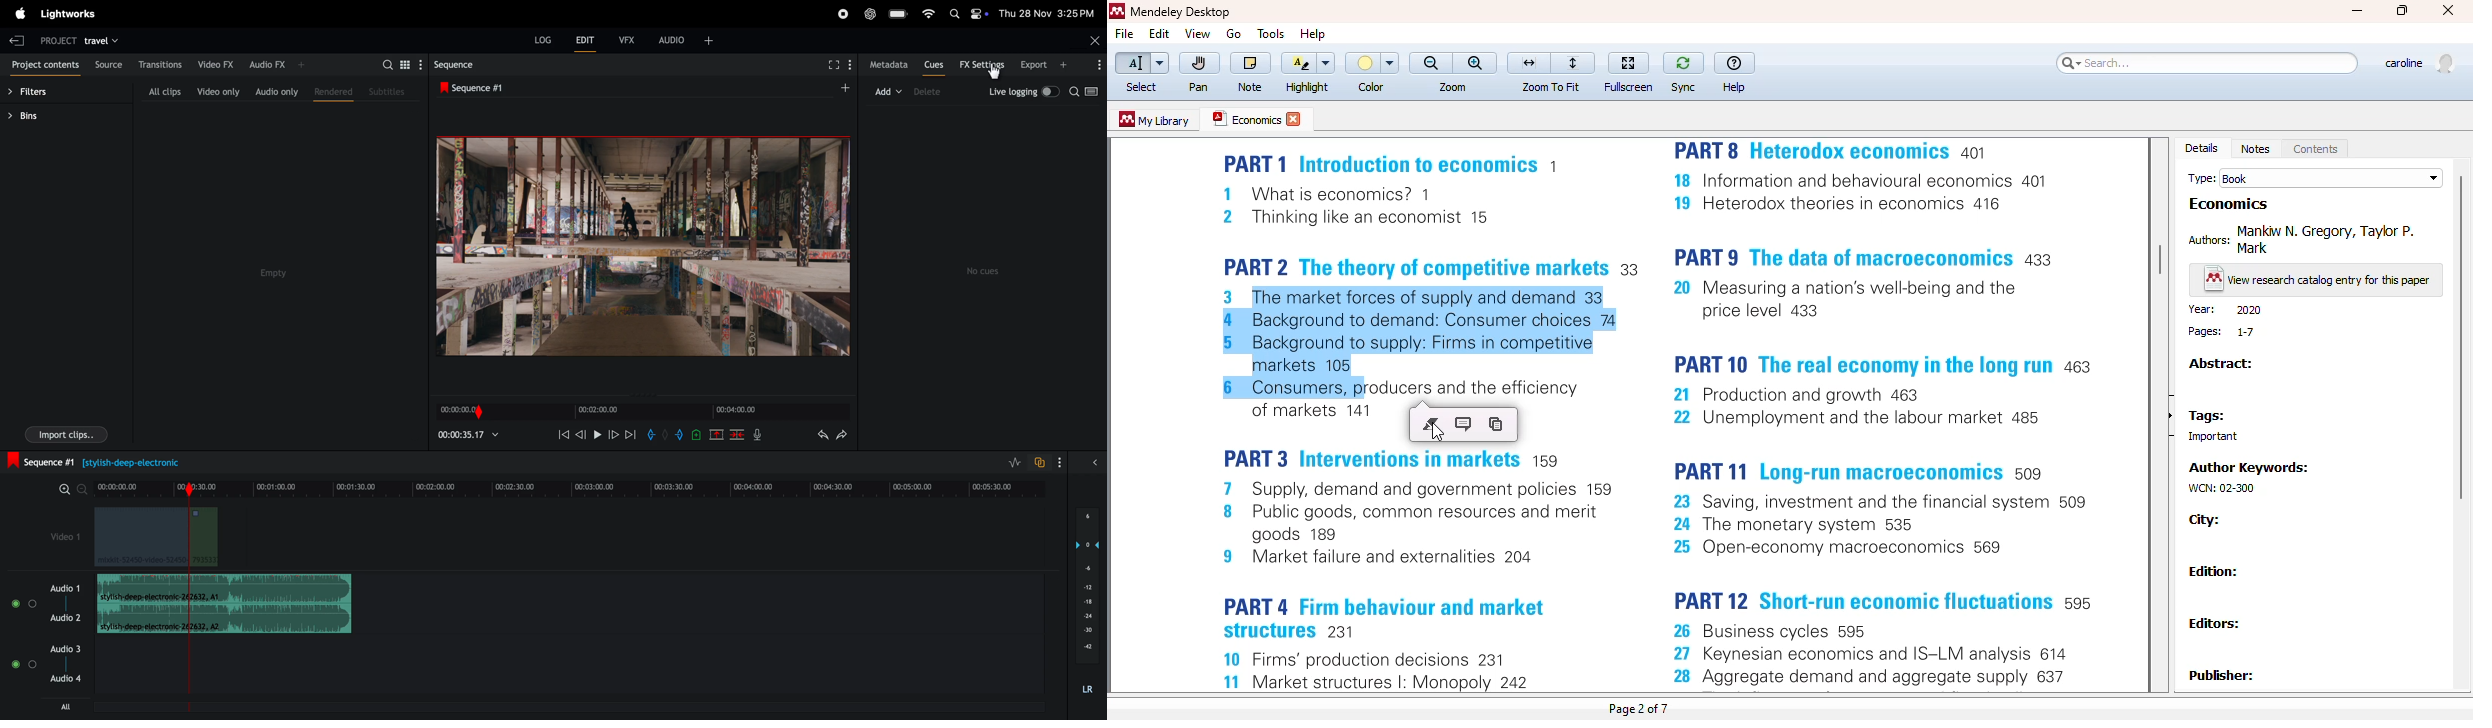 Image resolution: width=2492 pixels, height=728 pixels. Describe the element at coordinates (1233, 34) in the screenshot. I see `go` at that location.